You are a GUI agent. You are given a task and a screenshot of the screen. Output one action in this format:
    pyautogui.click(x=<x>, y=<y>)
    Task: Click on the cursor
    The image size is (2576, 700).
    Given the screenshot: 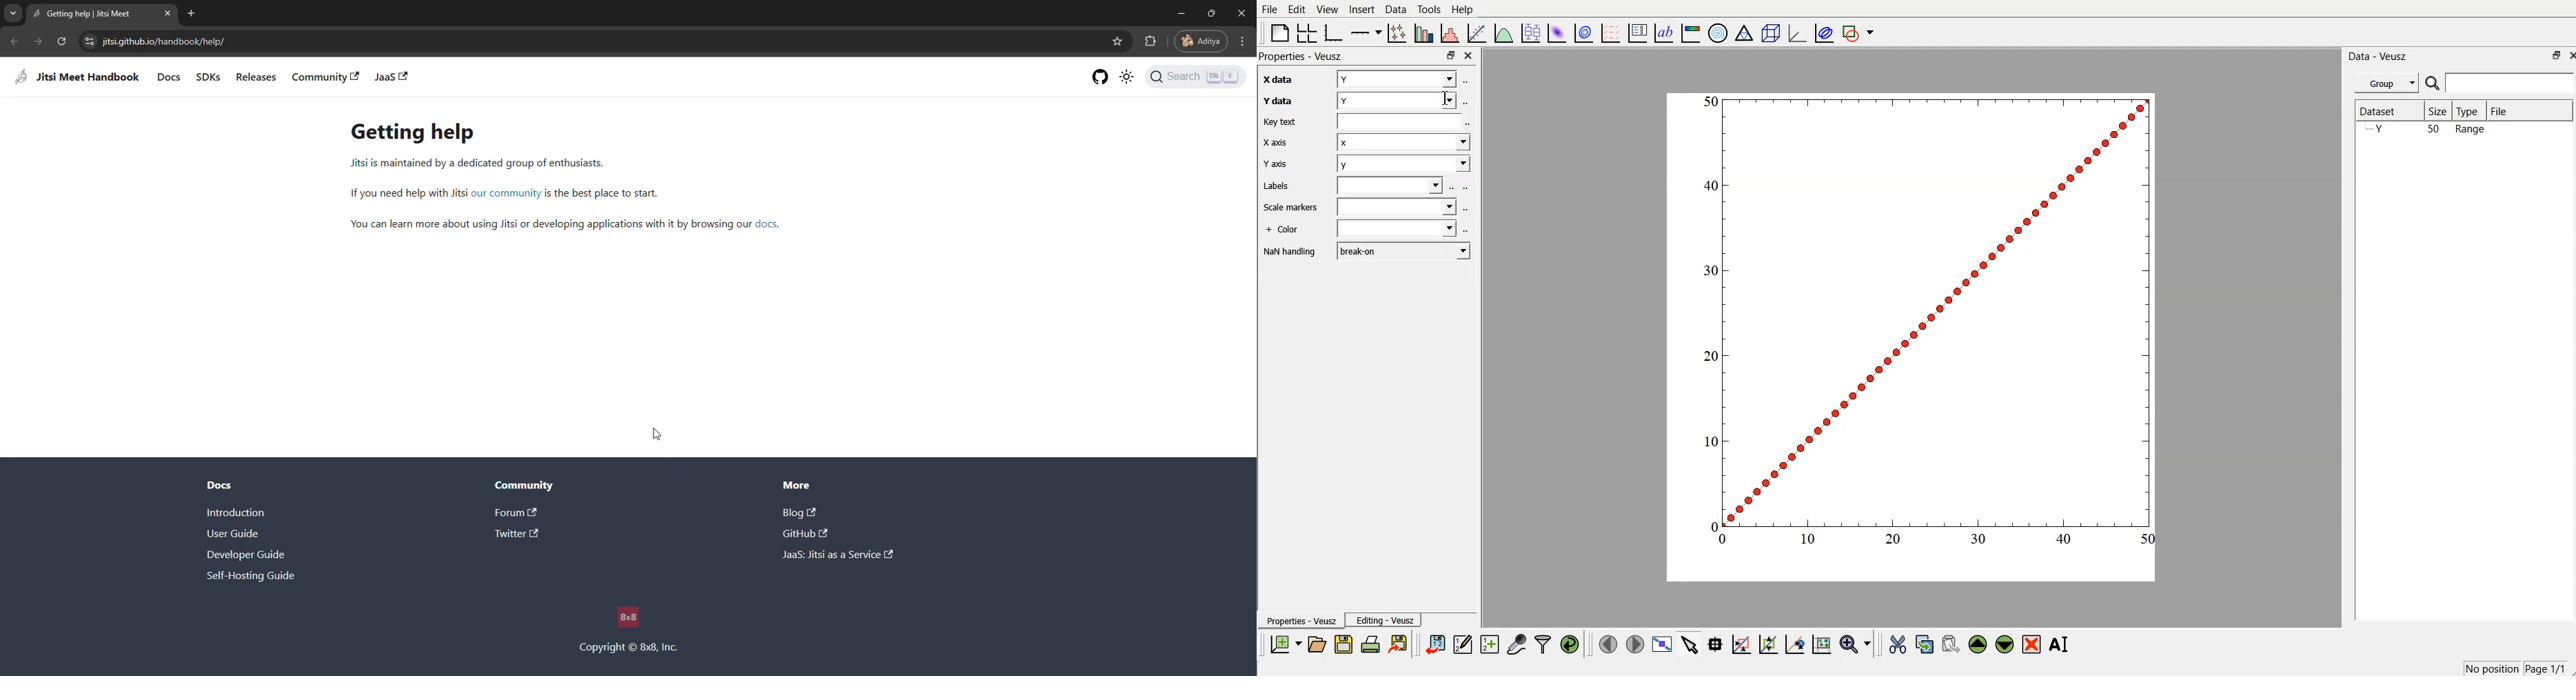 What is the action you would take?
    pyautogui.click(x=1446, y=98)
    